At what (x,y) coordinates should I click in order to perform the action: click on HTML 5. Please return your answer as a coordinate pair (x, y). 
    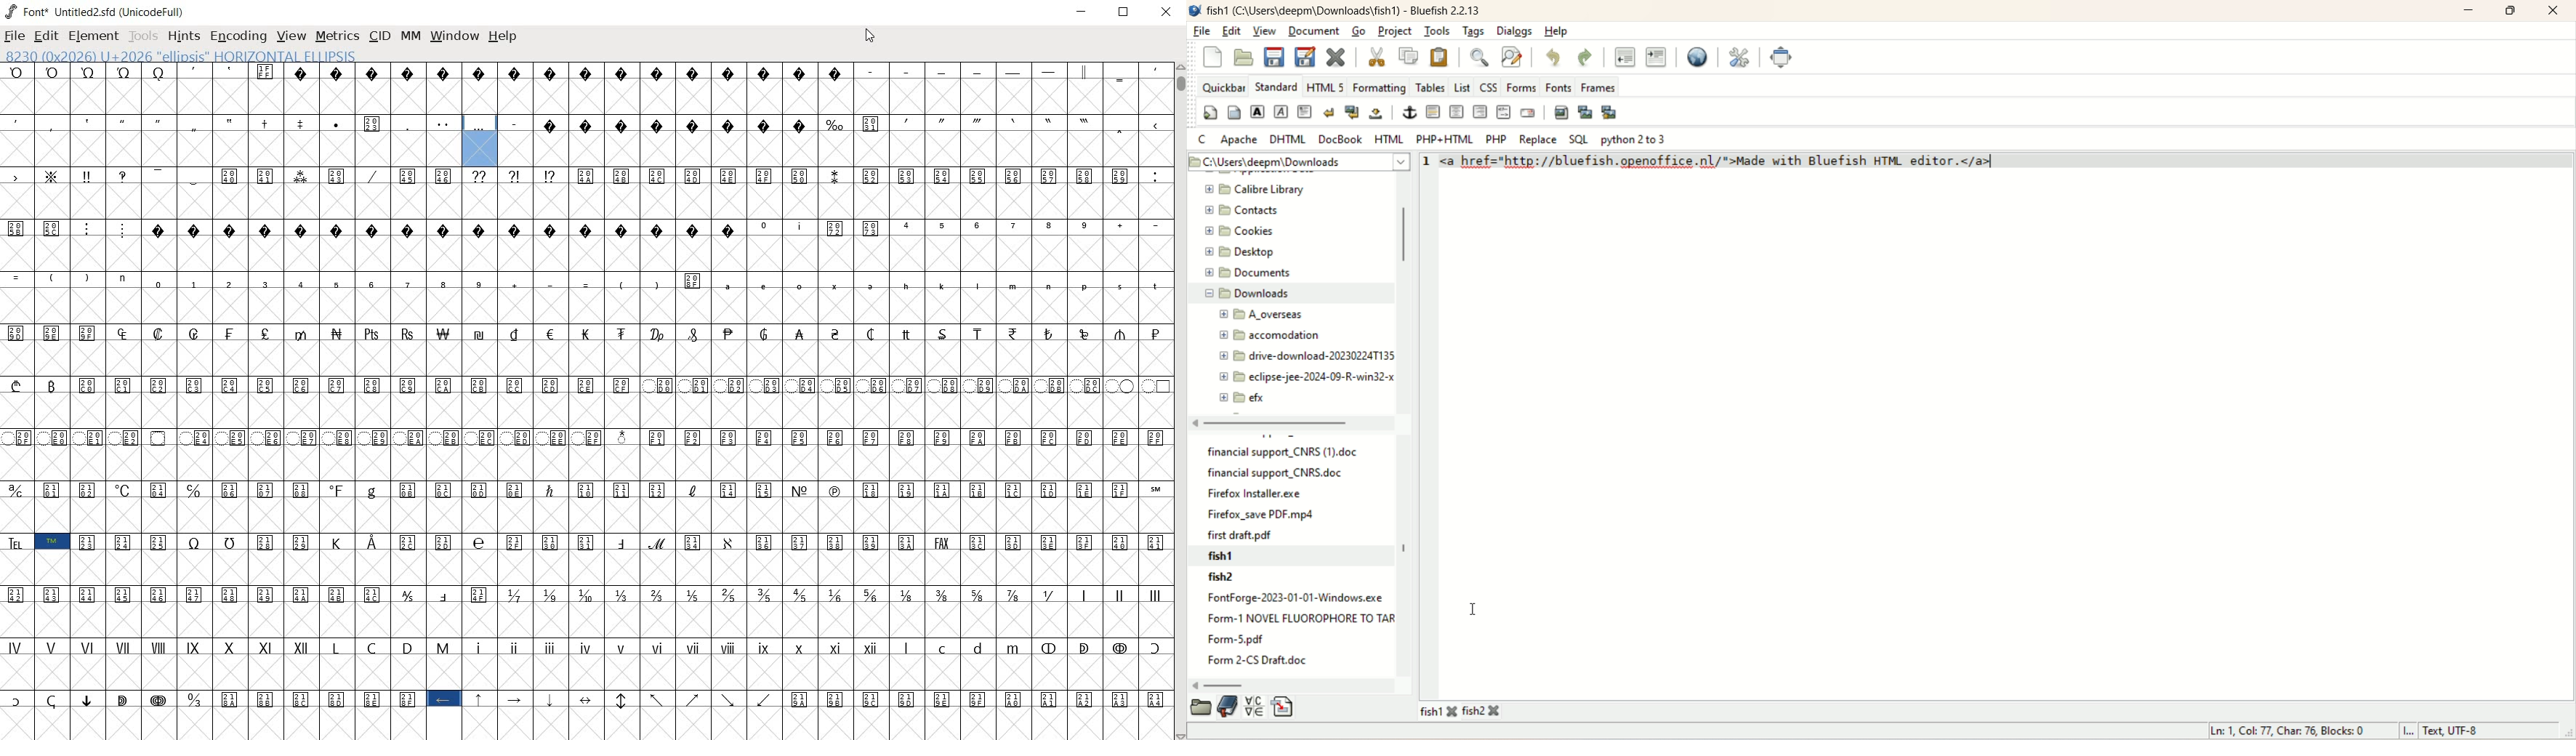
    Looking at the image, I should click on (1325, 88).